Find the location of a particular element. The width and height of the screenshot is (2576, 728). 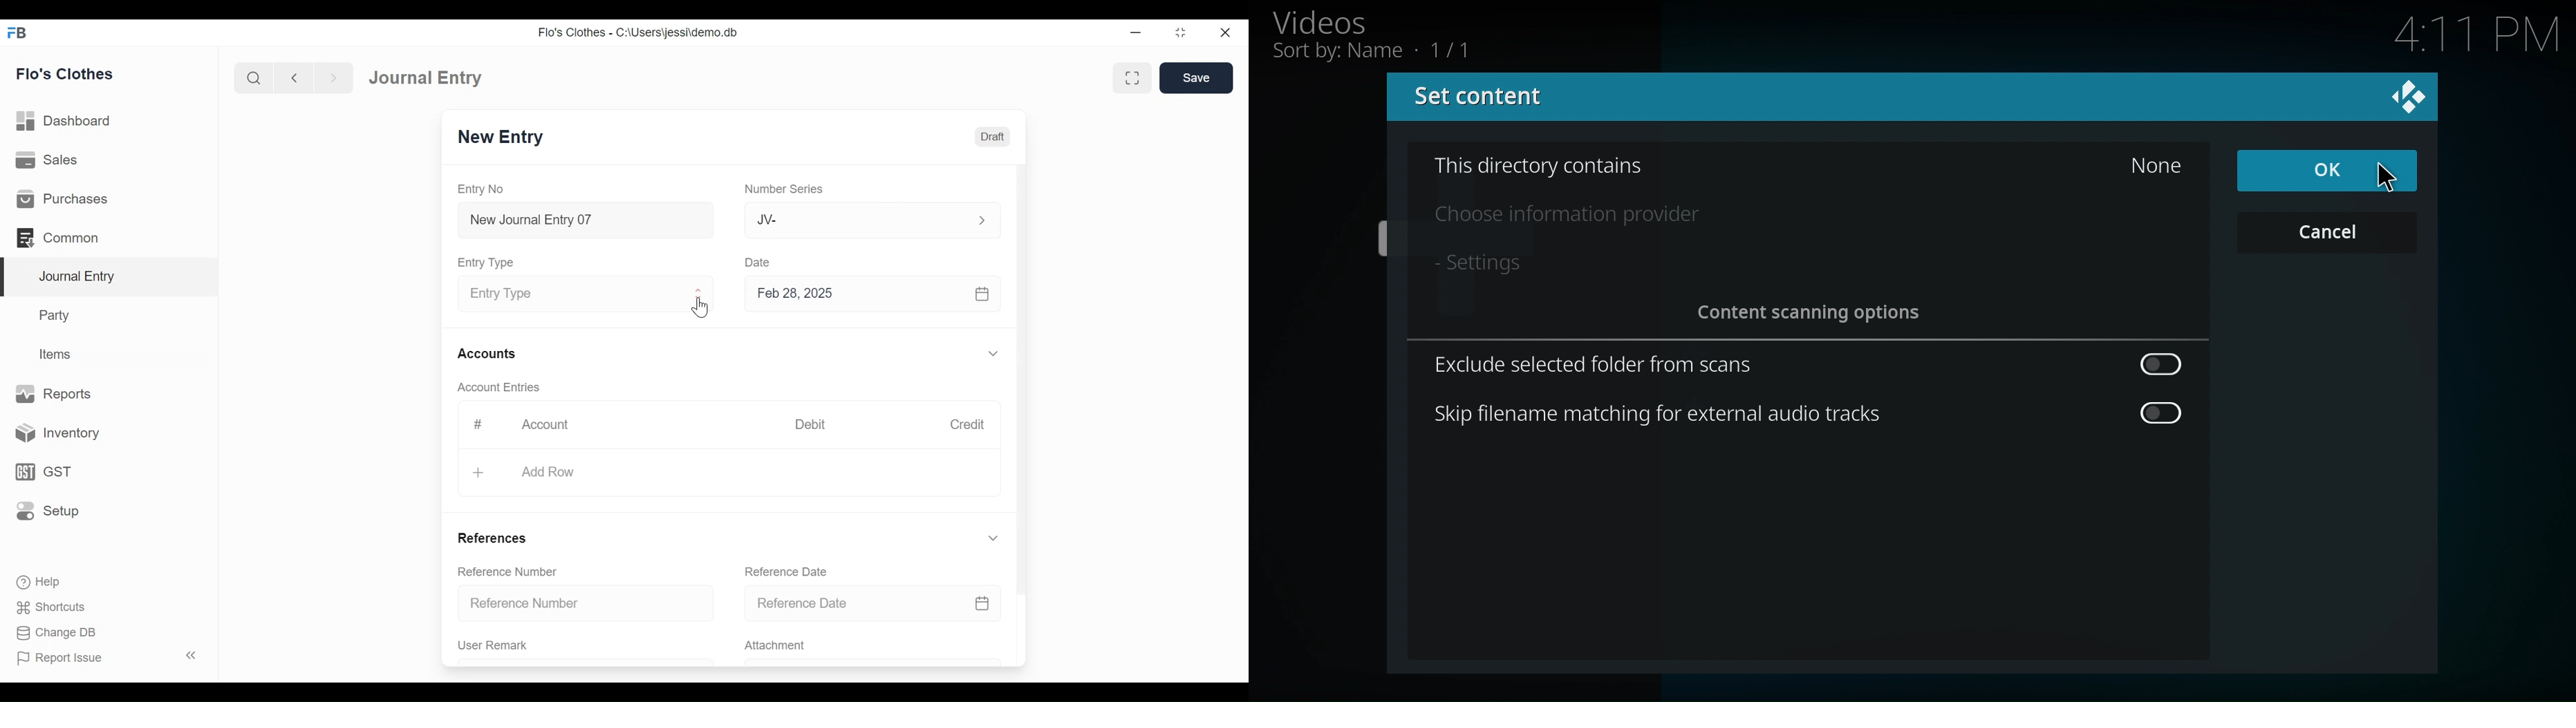

Vertical Scroll bar is located at coordinates (1023, 367).